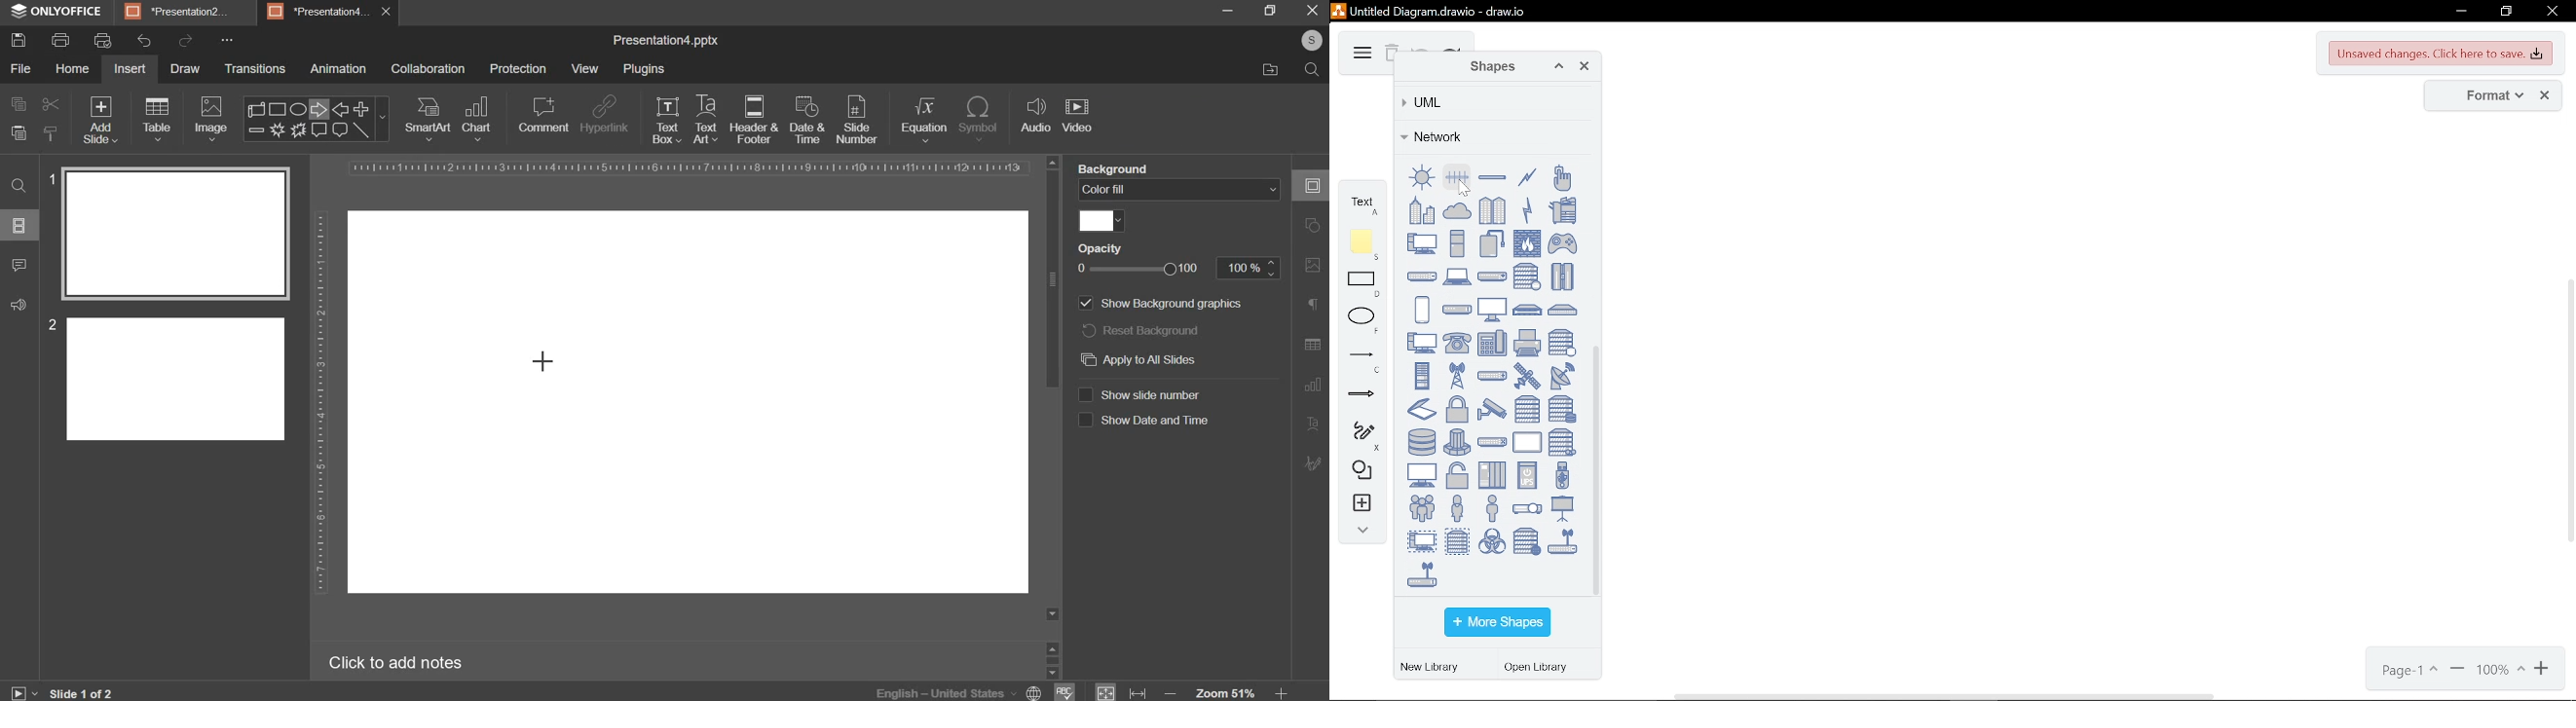  What do you see at coordinates (1489, 102) in the screenshot?
I see `UML` at bounding box center [1489, 102].